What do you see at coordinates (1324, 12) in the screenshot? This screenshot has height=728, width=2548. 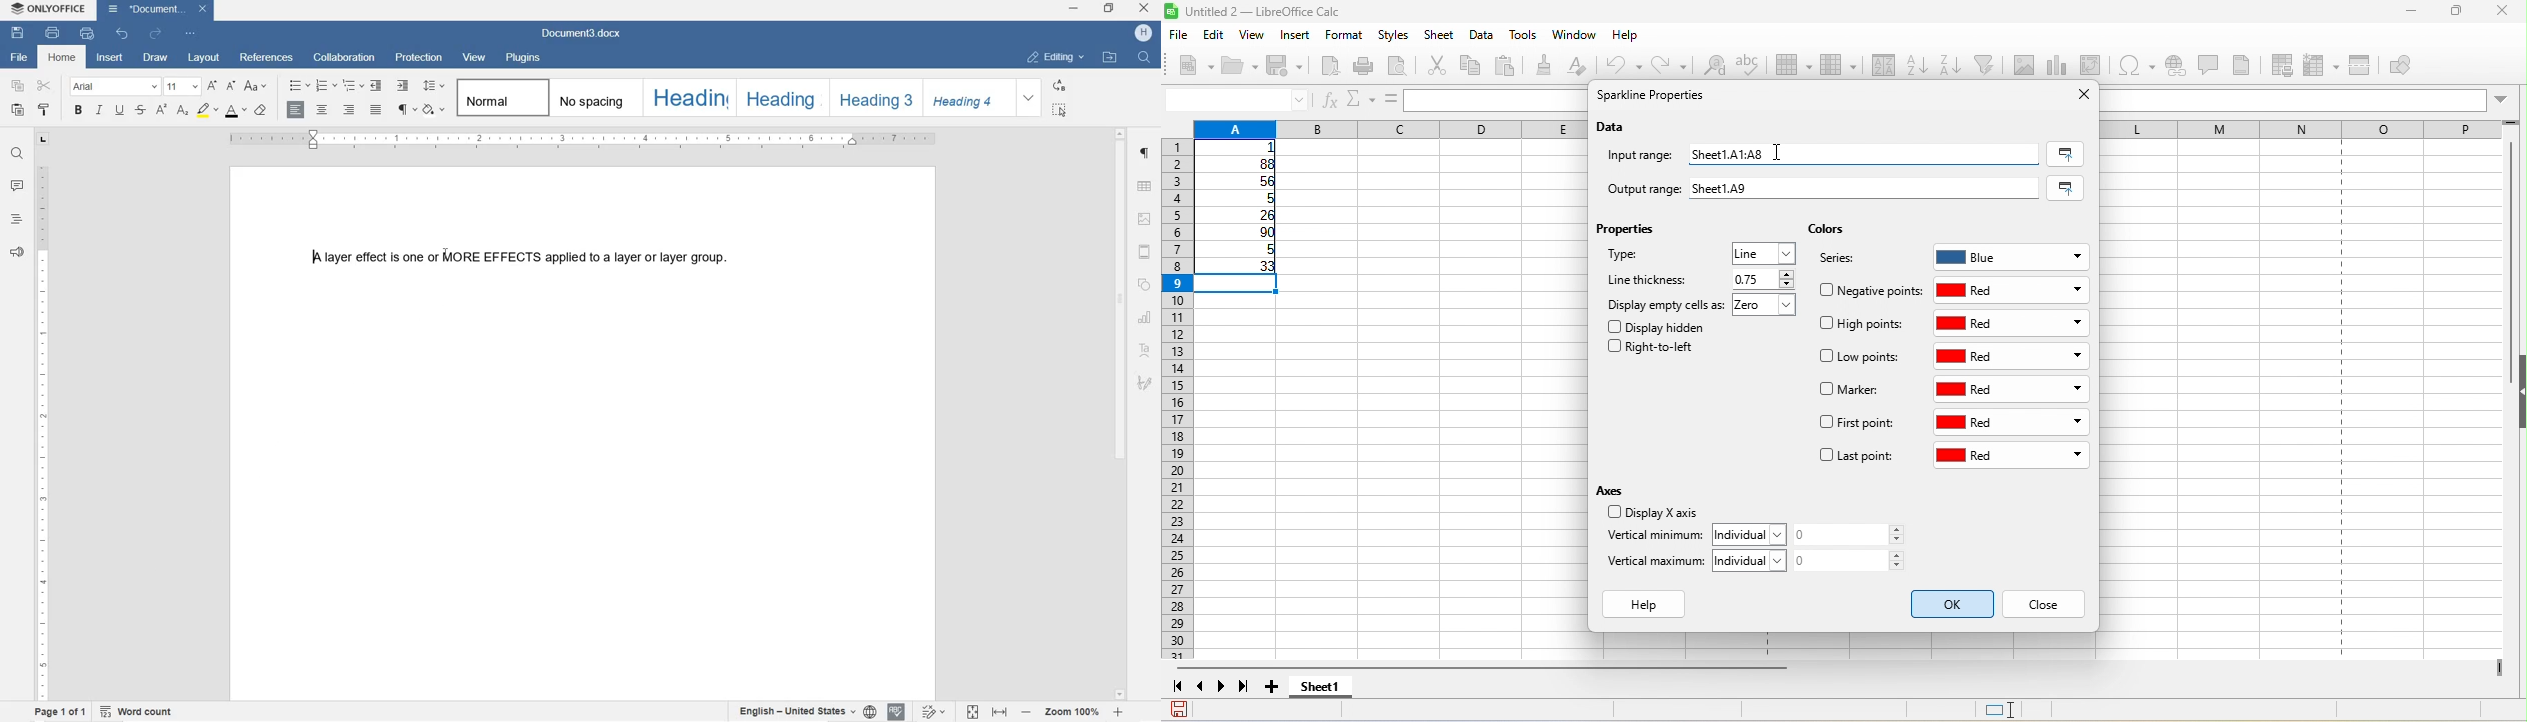 I see `untitled 2-libre office calc` at bounding box center [1324, 12].